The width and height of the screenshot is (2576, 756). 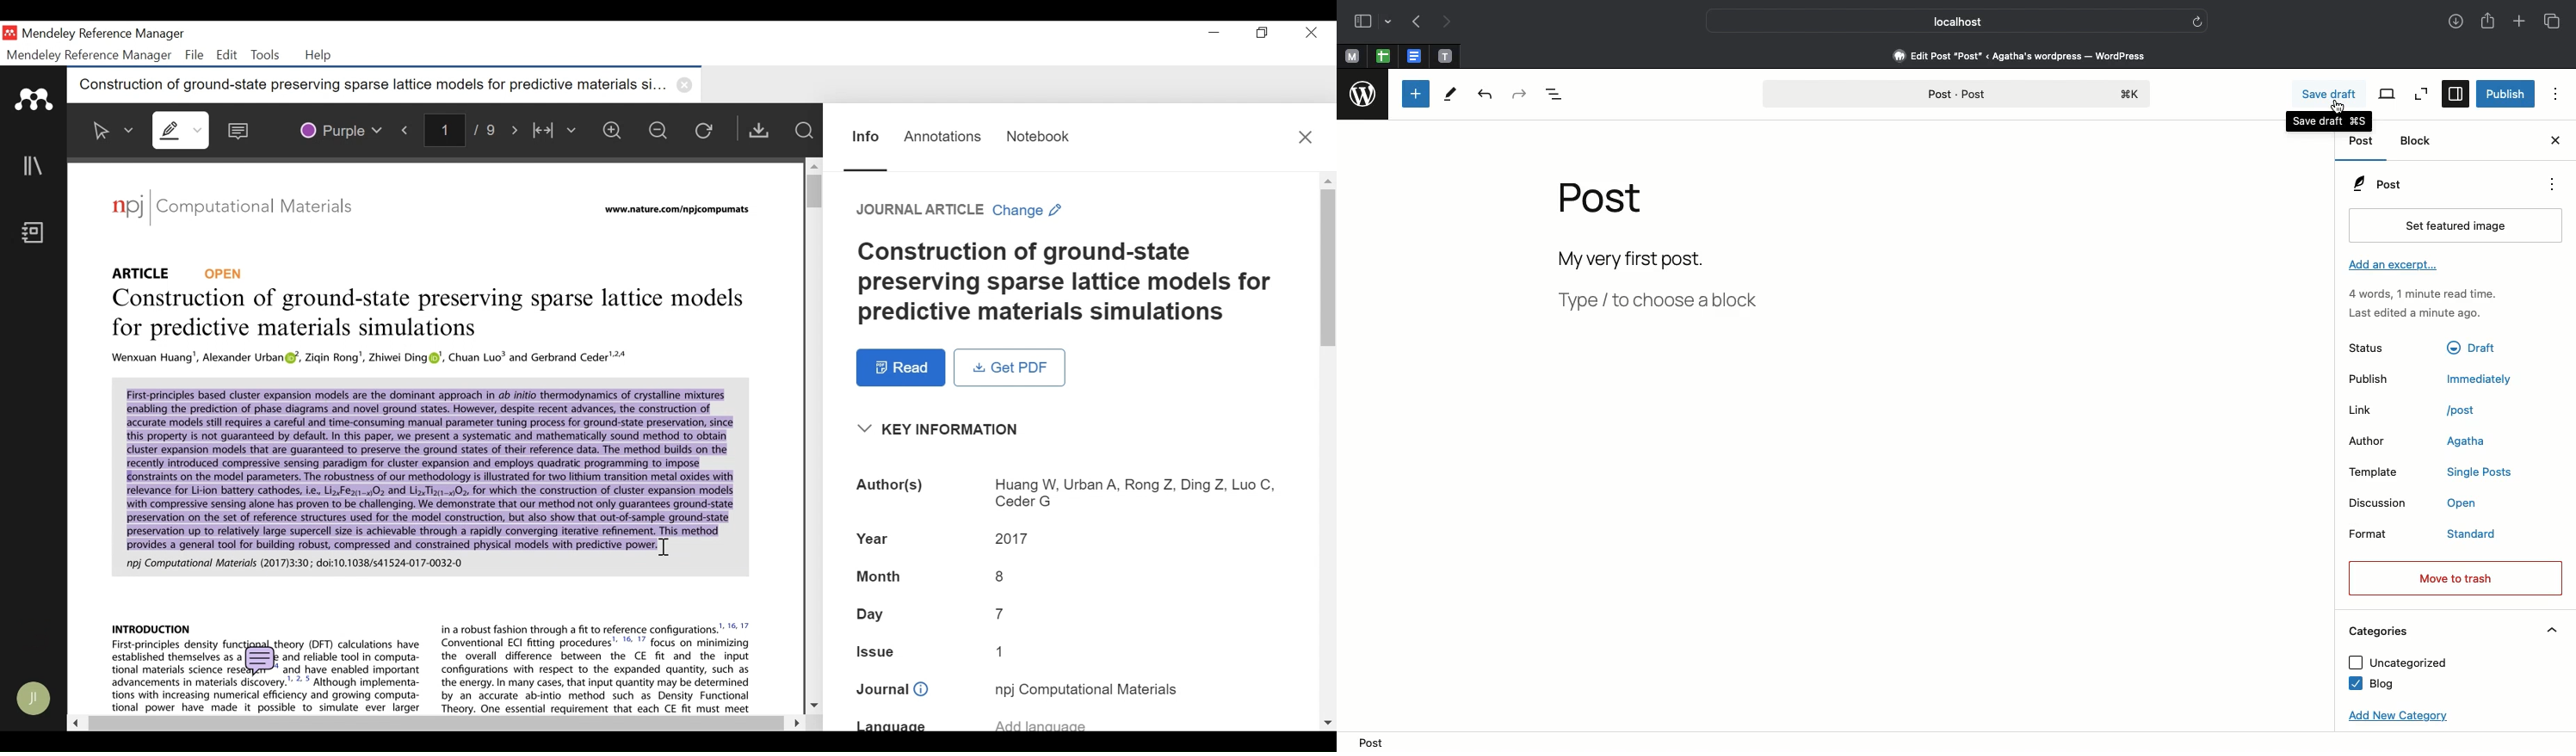 I want to click on Annotation, so click(x=943, y=136).